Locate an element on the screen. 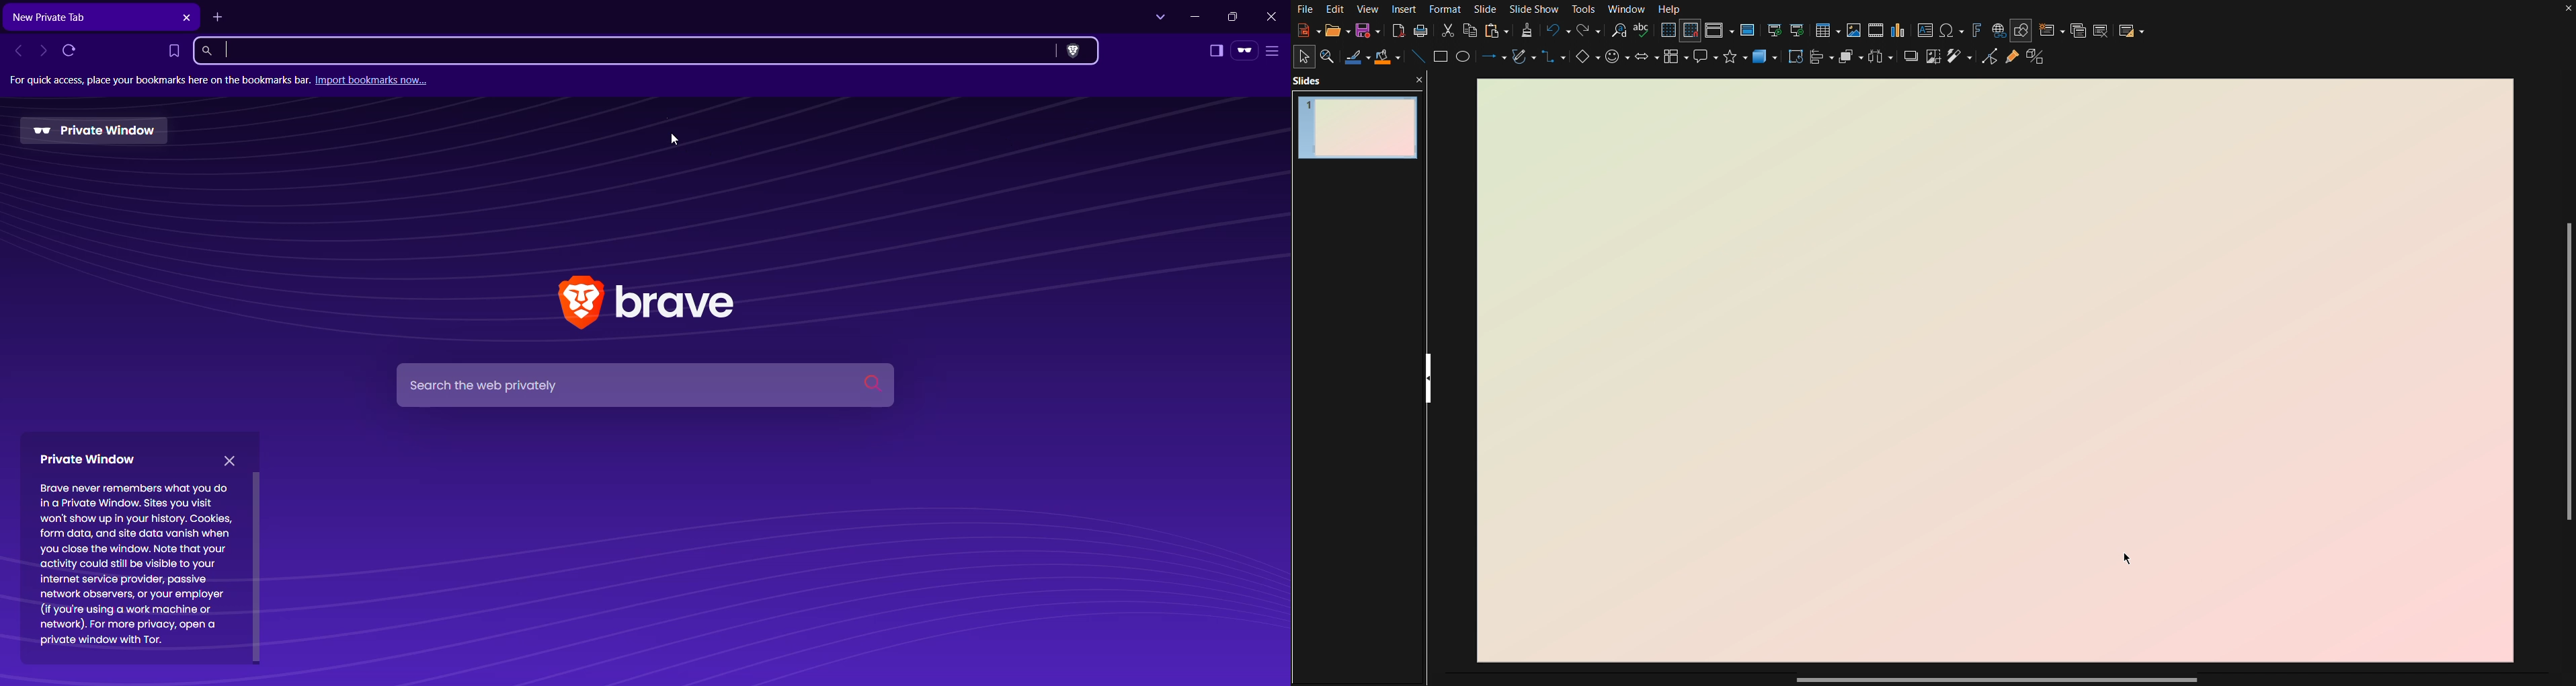  Select is located at coordinates (1305, 56).